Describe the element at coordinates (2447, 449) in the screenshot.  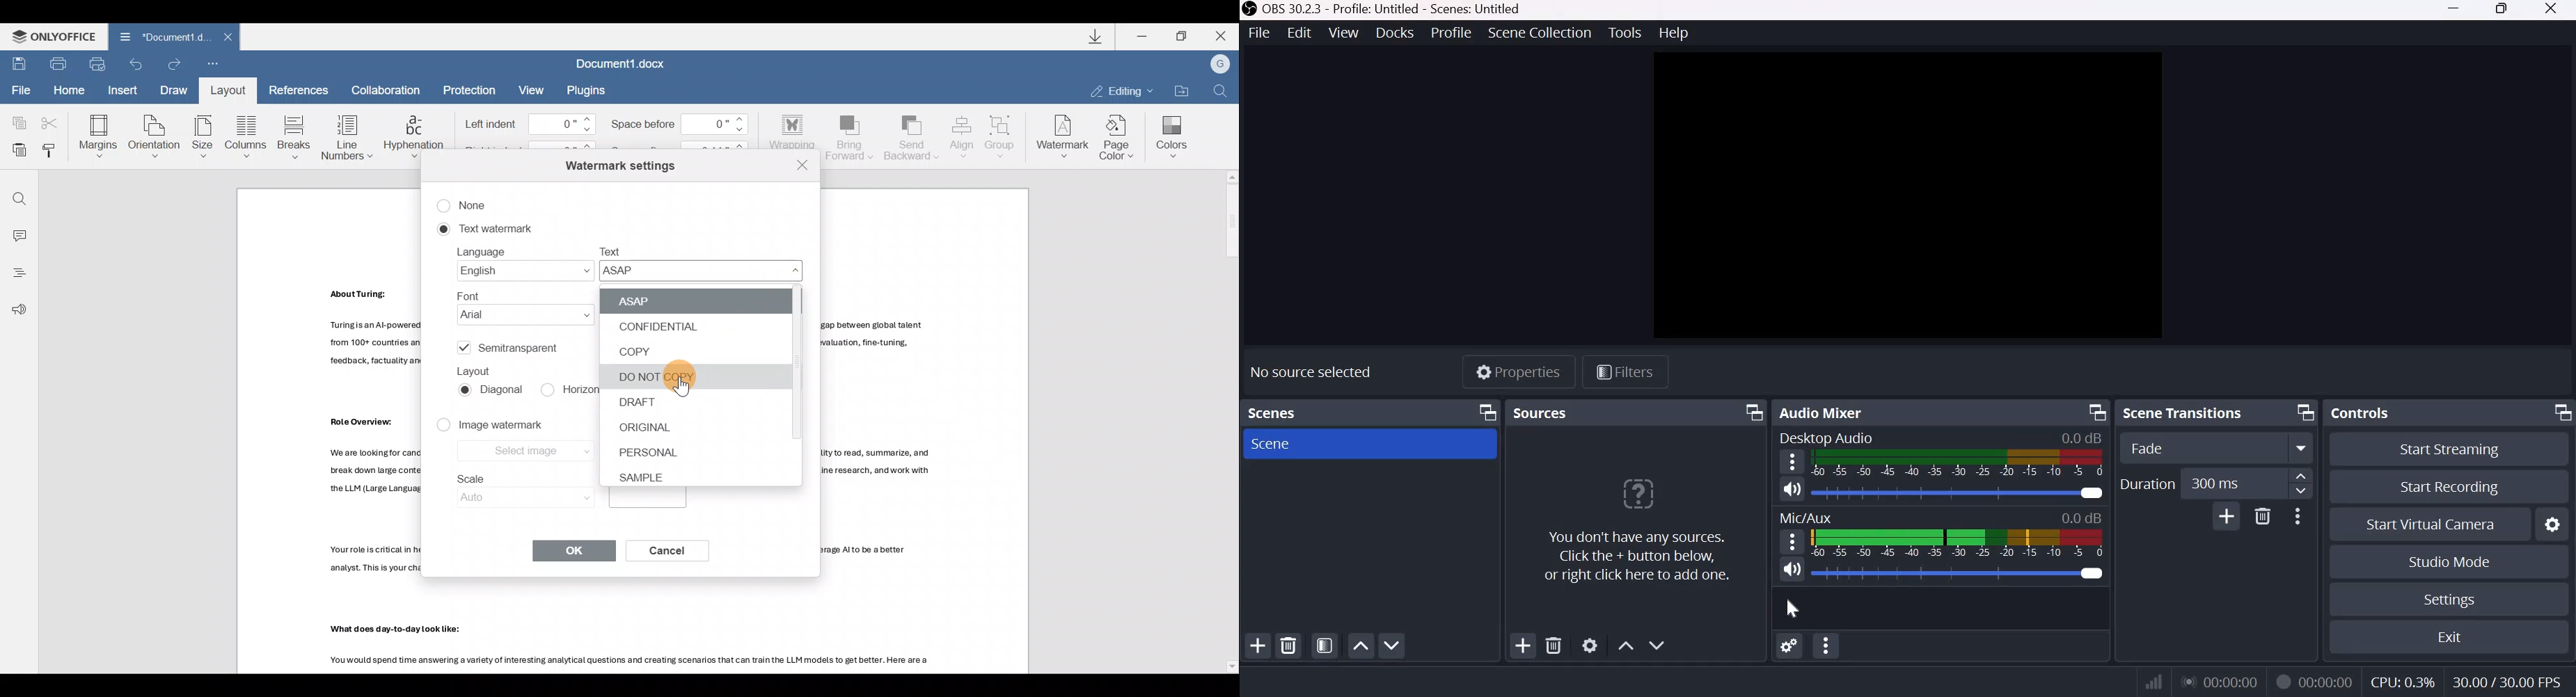
I see `Start streaming` at that location.